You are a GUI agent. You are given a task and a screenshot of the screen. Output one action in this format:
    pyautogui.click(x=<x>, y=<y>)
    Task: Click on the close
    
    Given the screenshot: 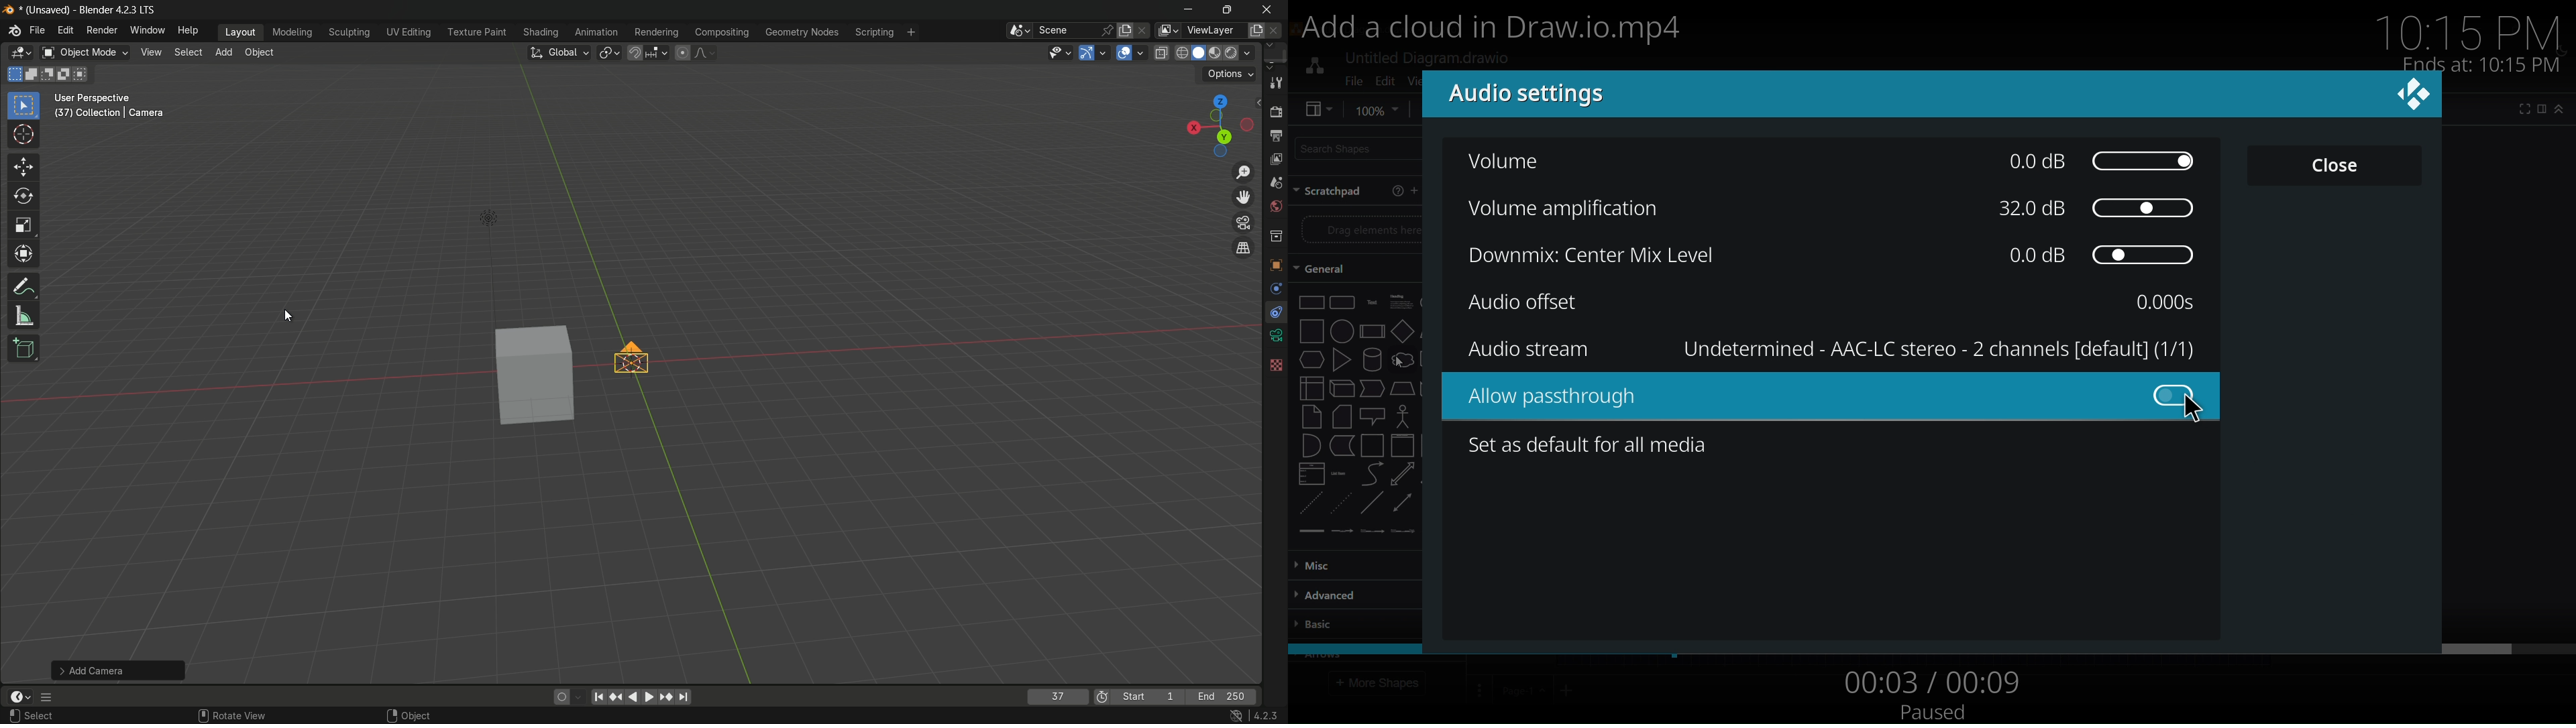 What is the action you would take?
    pyautogui.click(x=2330, y=170)
    